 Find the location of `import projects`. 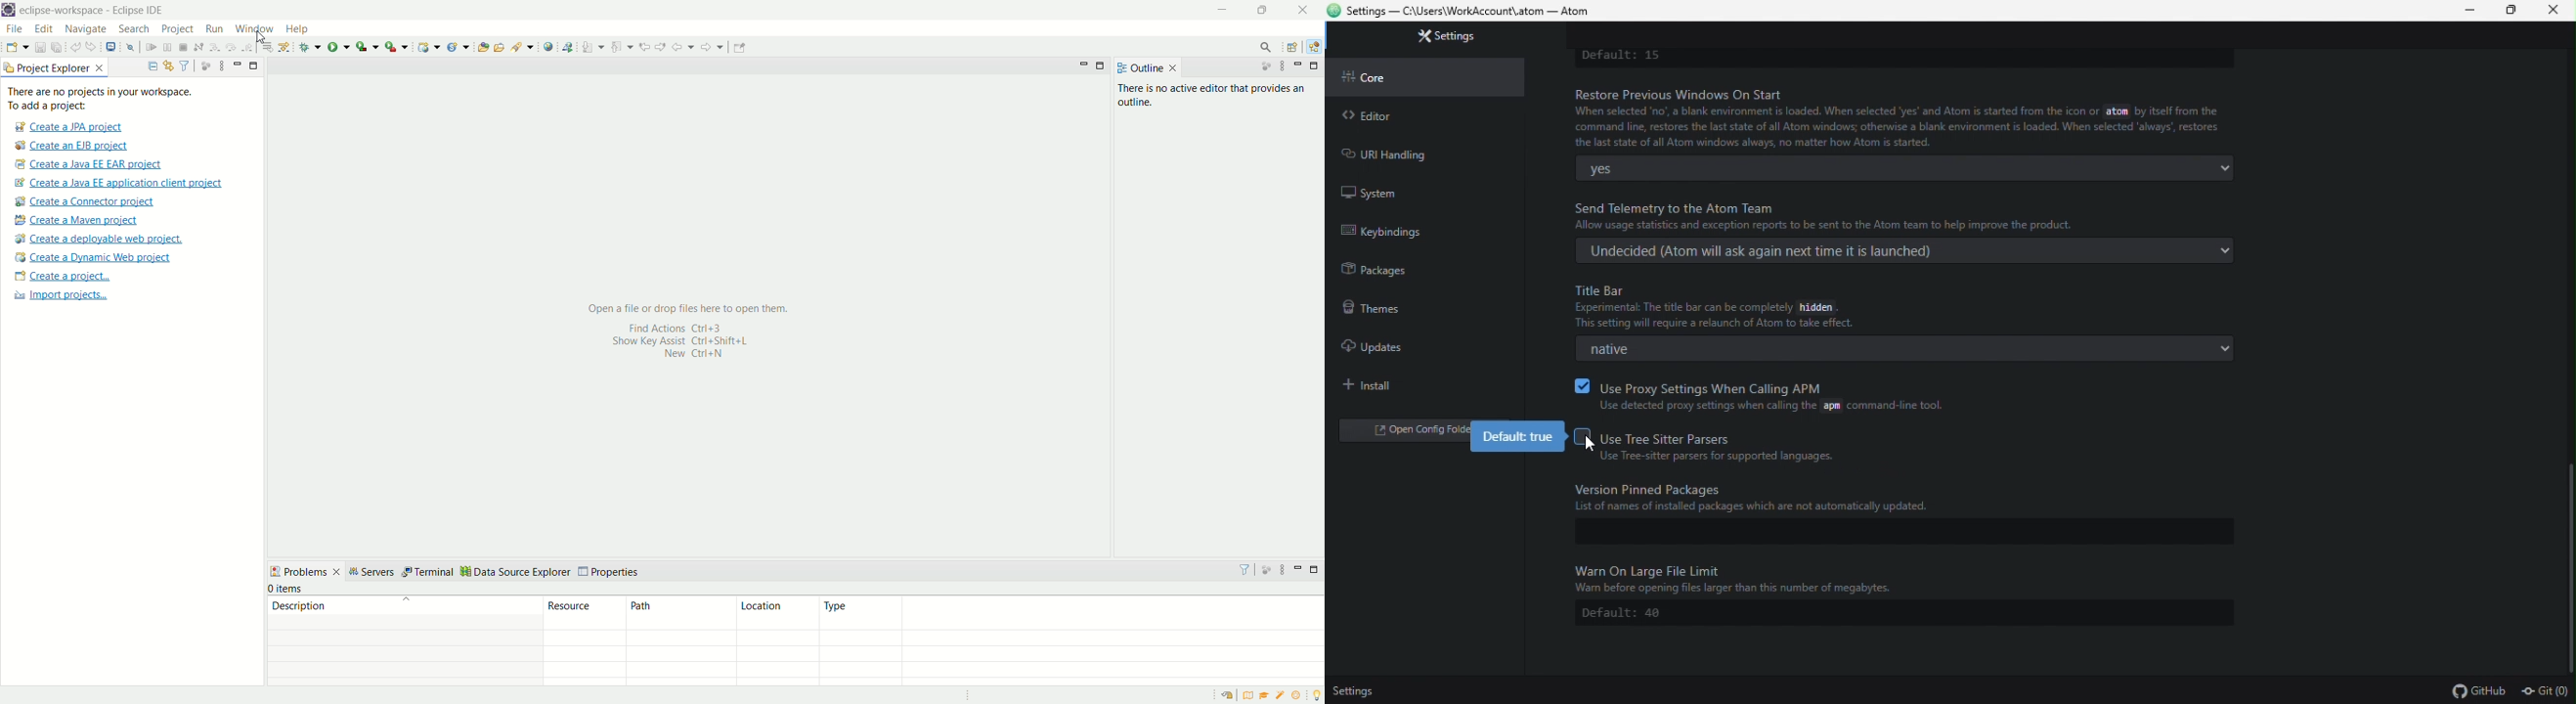

import projects is located at coordinates (59, 295).